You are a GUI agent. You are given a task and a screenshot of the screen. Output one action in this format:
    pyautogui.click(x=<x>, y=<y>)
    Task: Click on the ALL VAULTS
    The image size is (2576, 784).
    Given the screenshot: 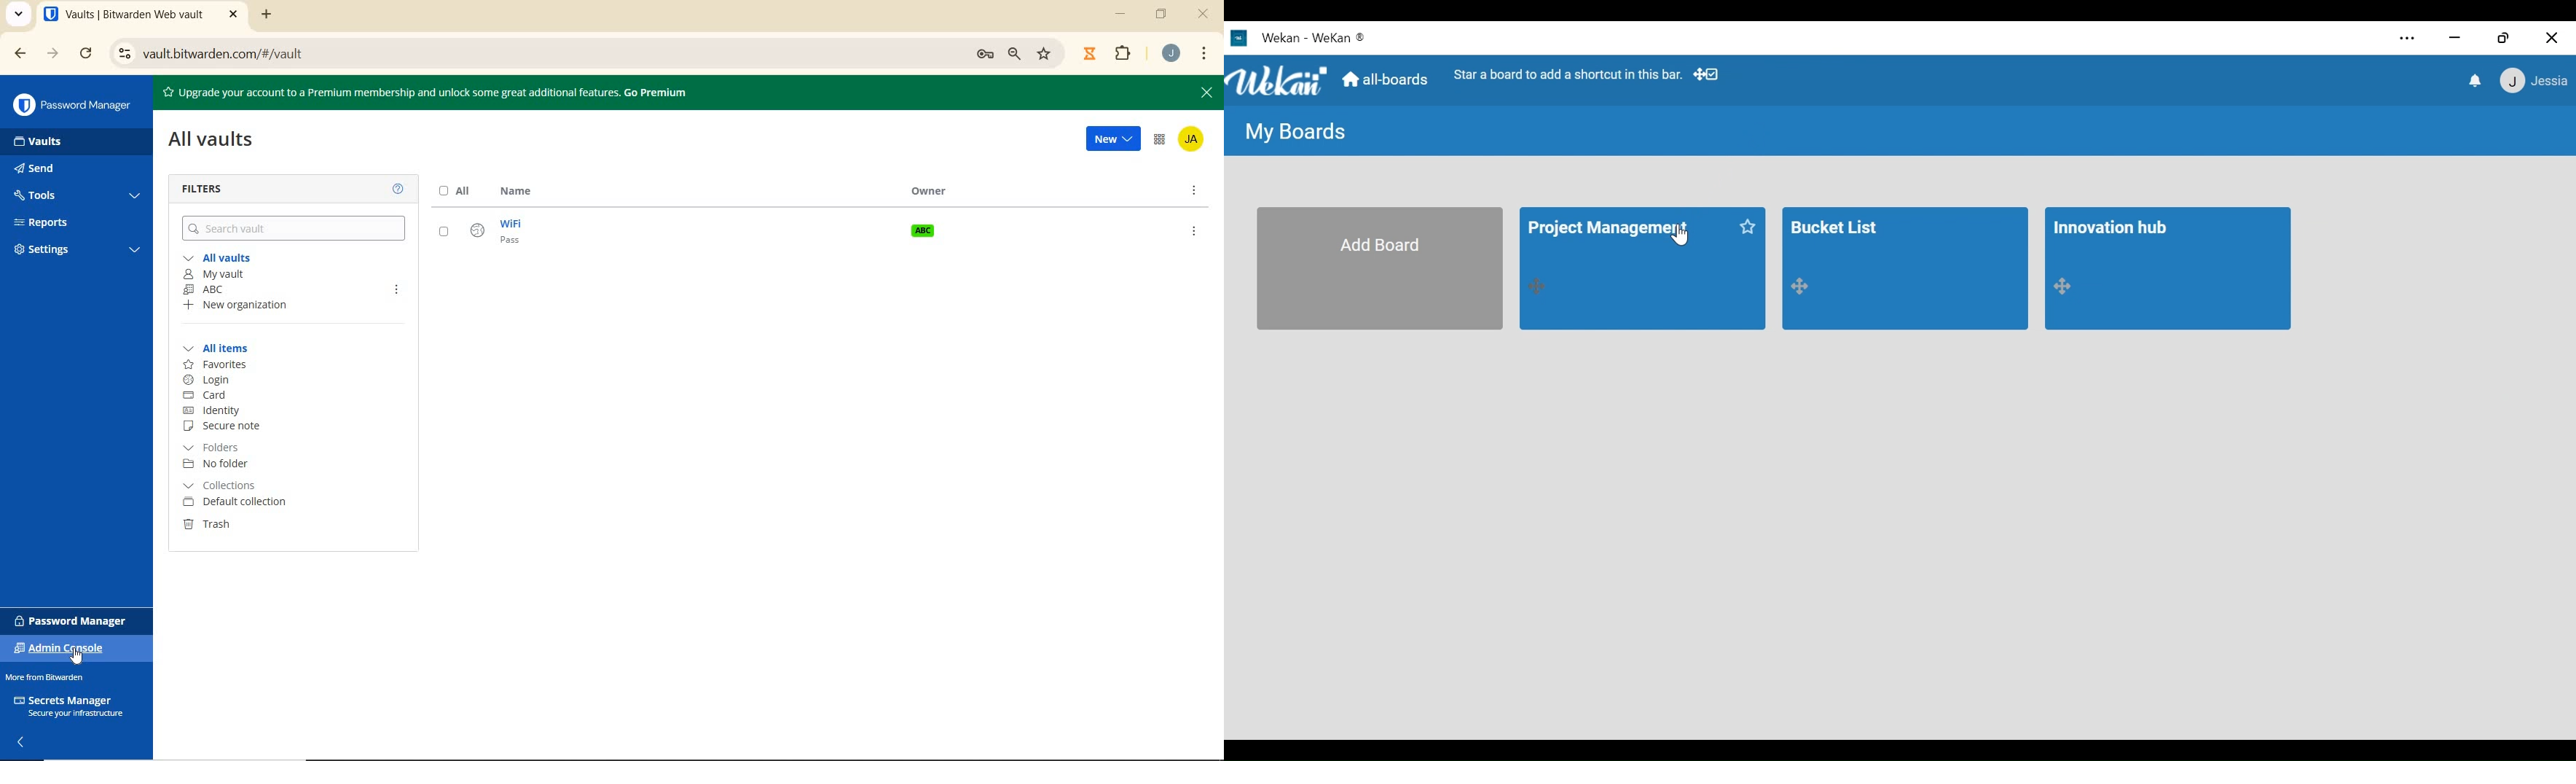 What is the action you would take?
    pyautogui.click(x=216, y=144)
    